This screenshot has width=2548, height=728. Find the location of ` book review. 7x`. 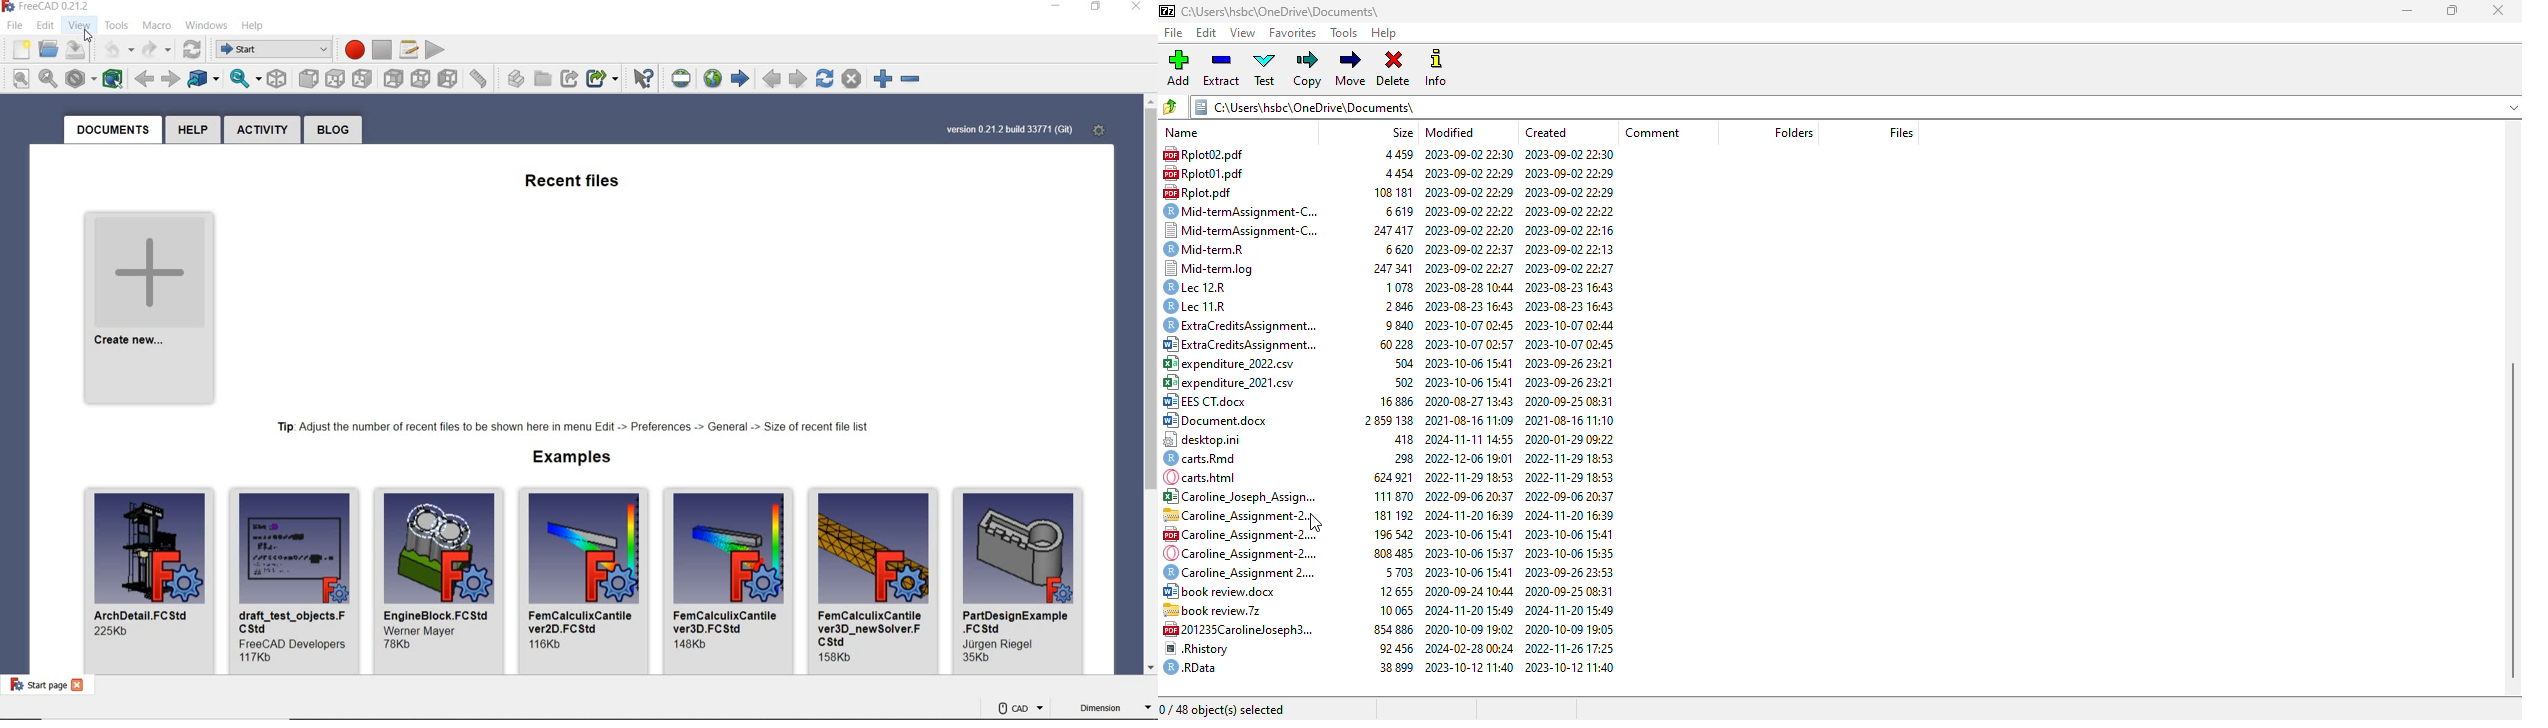

 book review. 7x is located at coordinates (1218, 609).